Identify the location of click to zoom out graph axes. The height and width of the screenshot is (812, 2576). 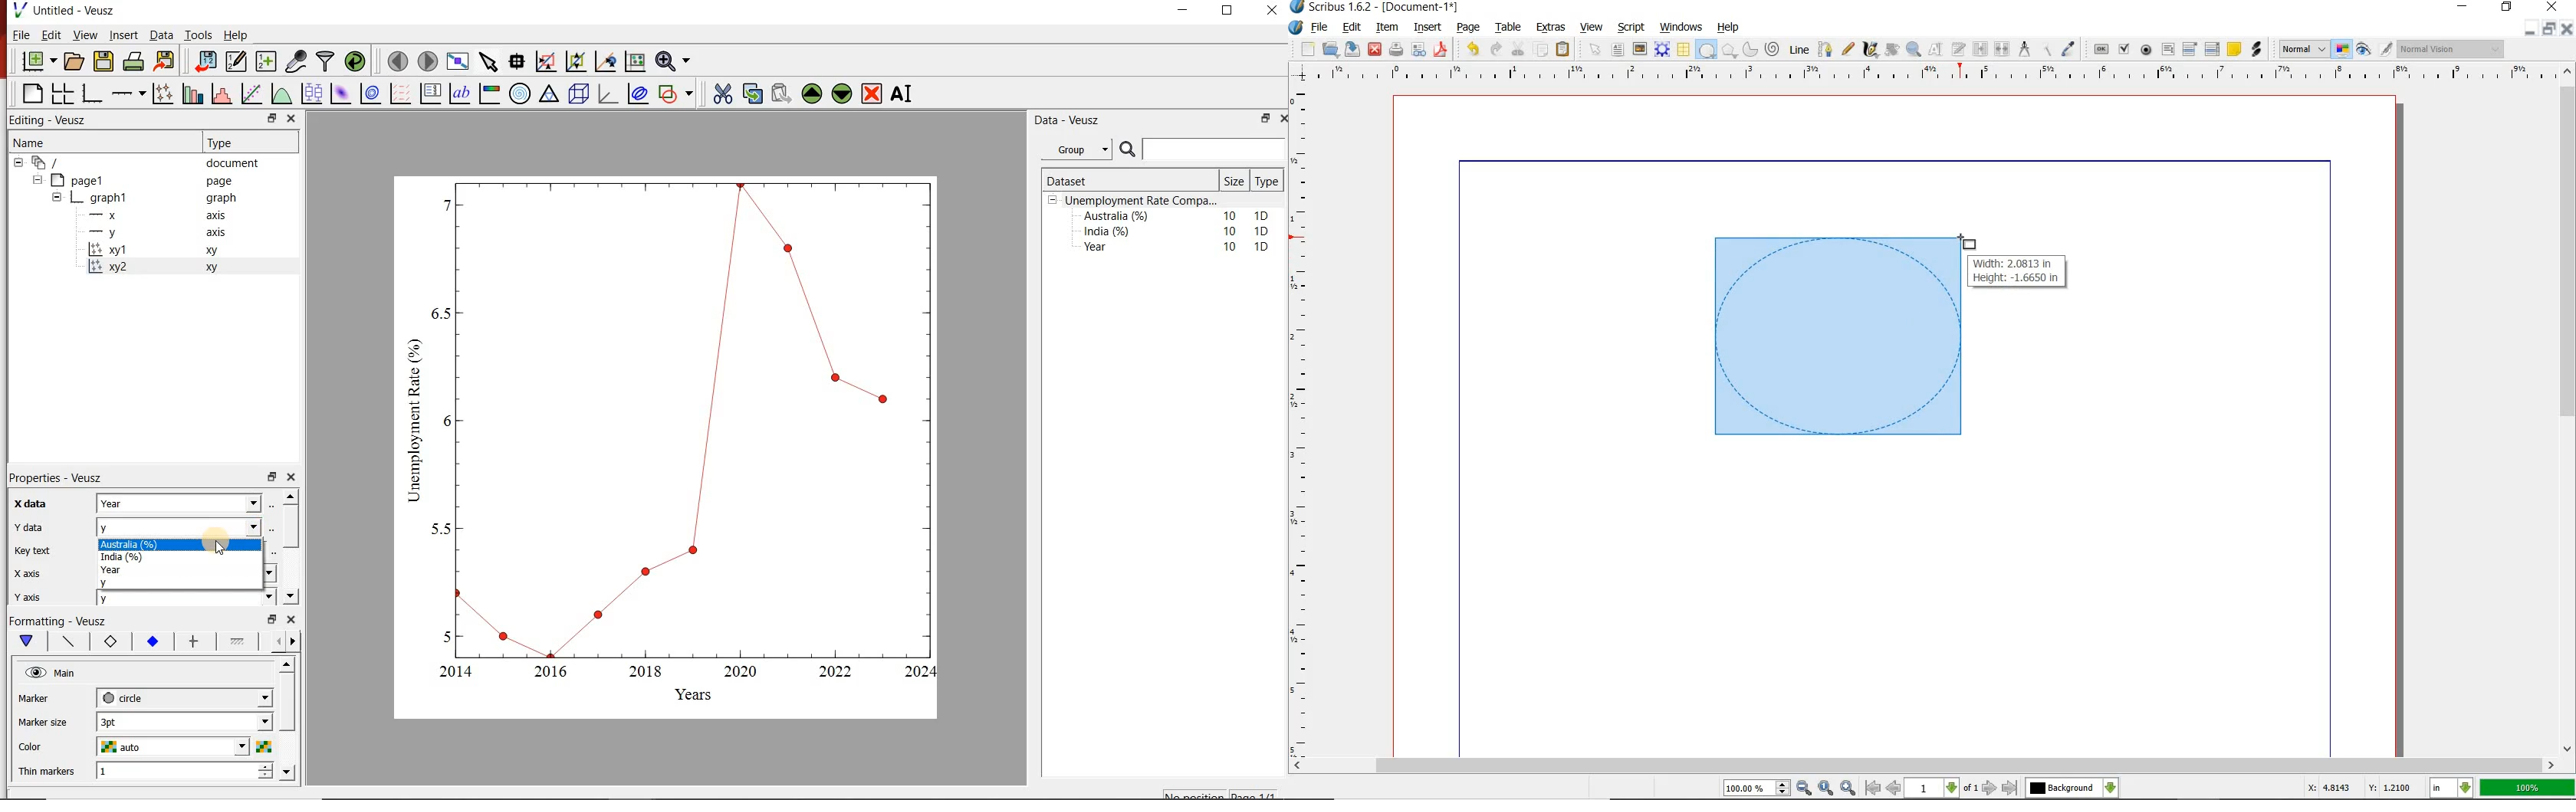
(577, 60).